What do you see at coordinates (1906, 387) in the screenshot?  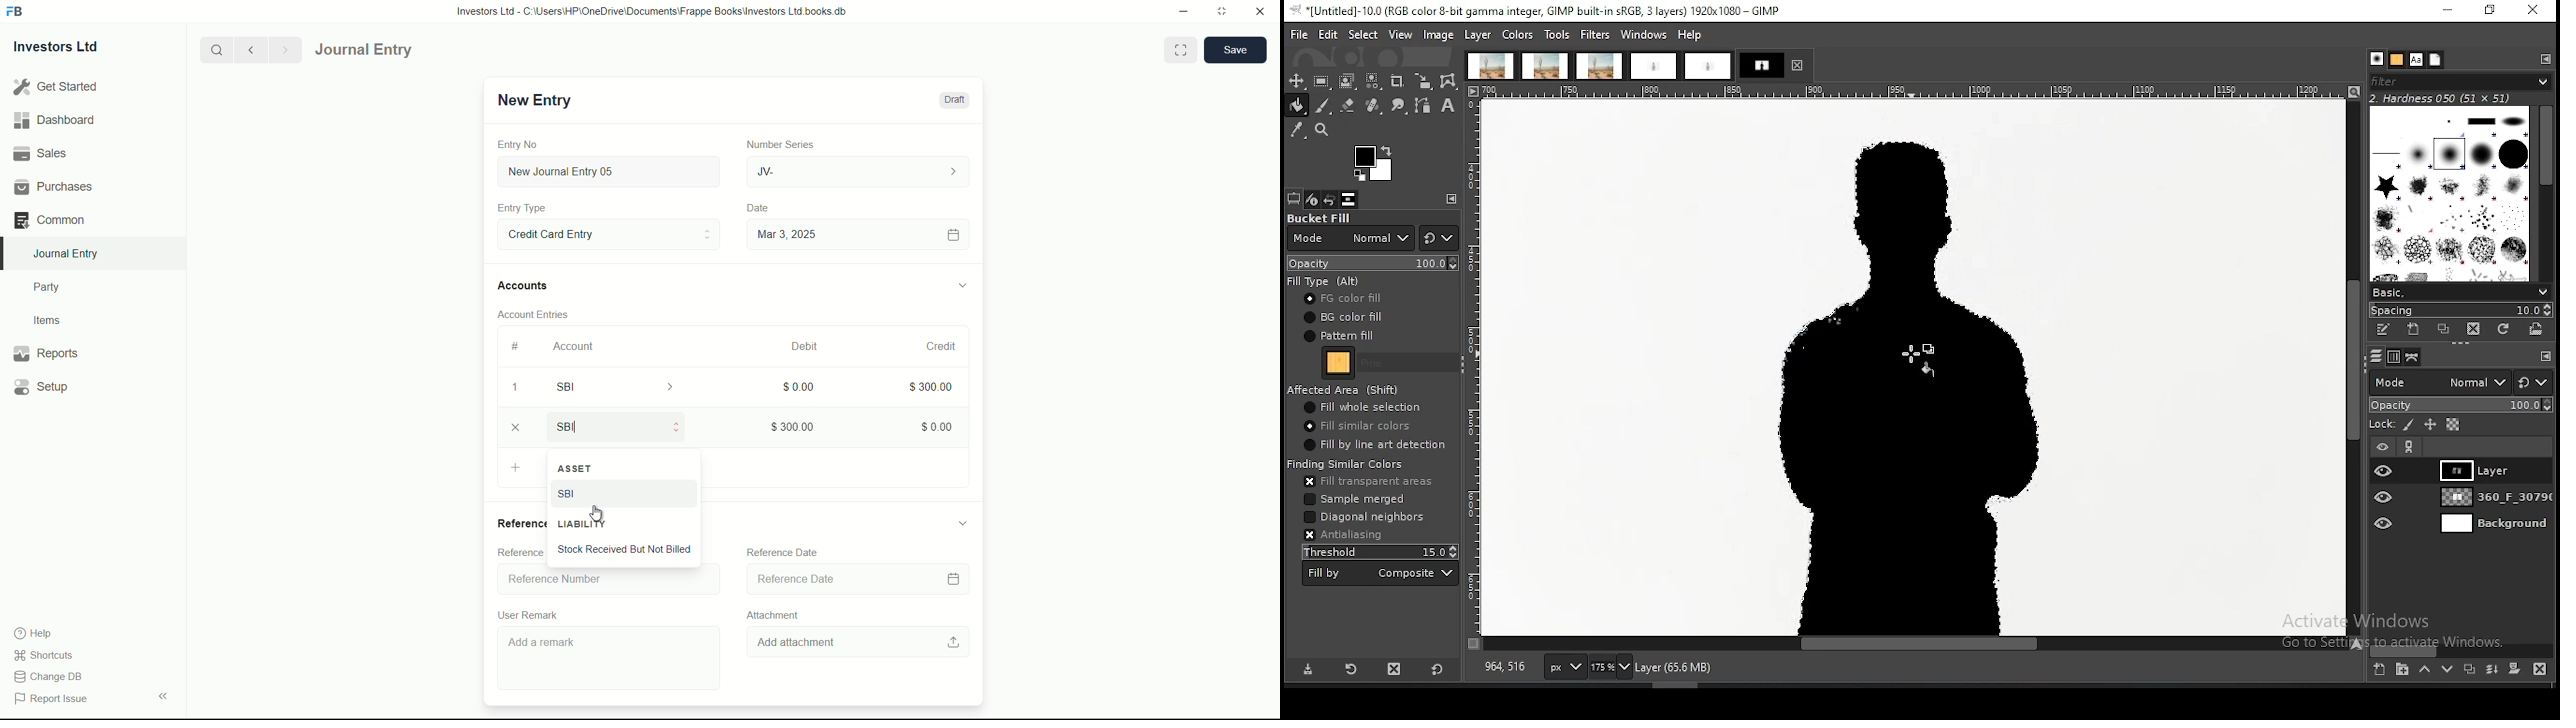 I see `selected region` at bounding box center [1906, 387].